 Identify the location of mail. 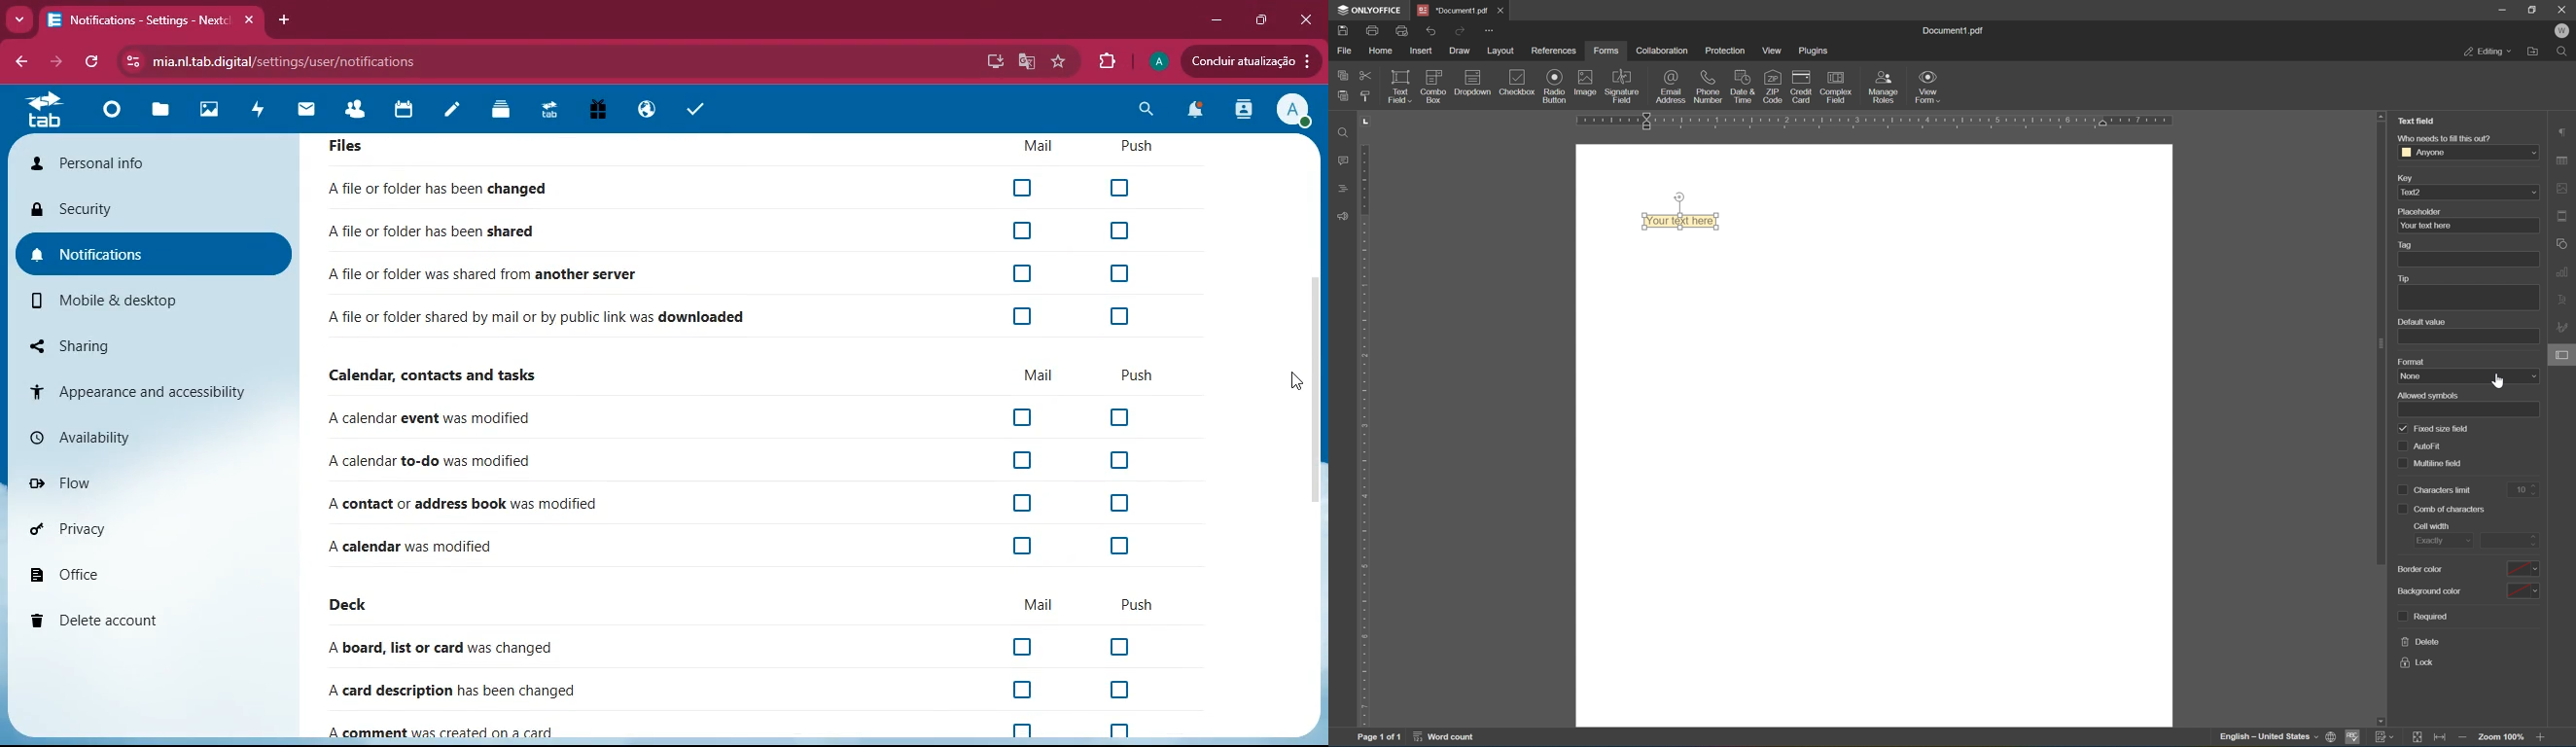
(313, 112).